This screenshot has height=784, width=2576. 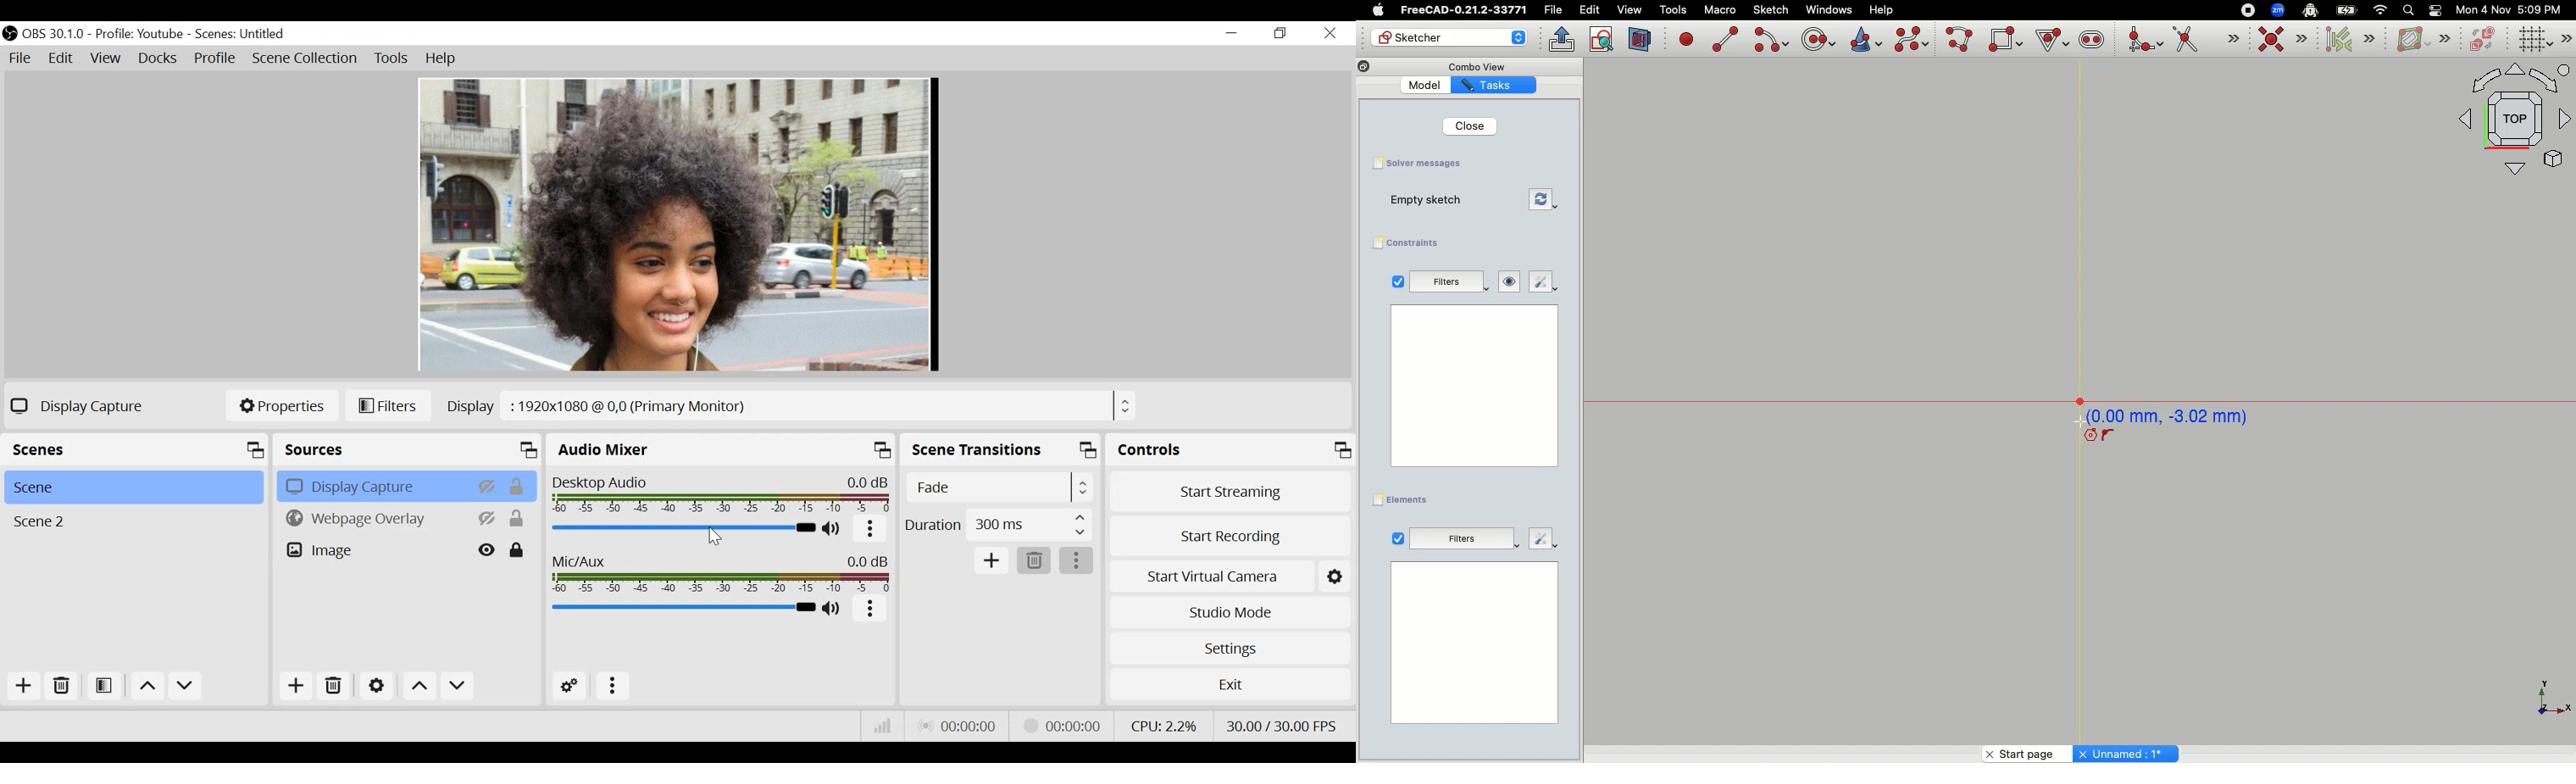 I want to click on Help, so click(x=1882, y=8).